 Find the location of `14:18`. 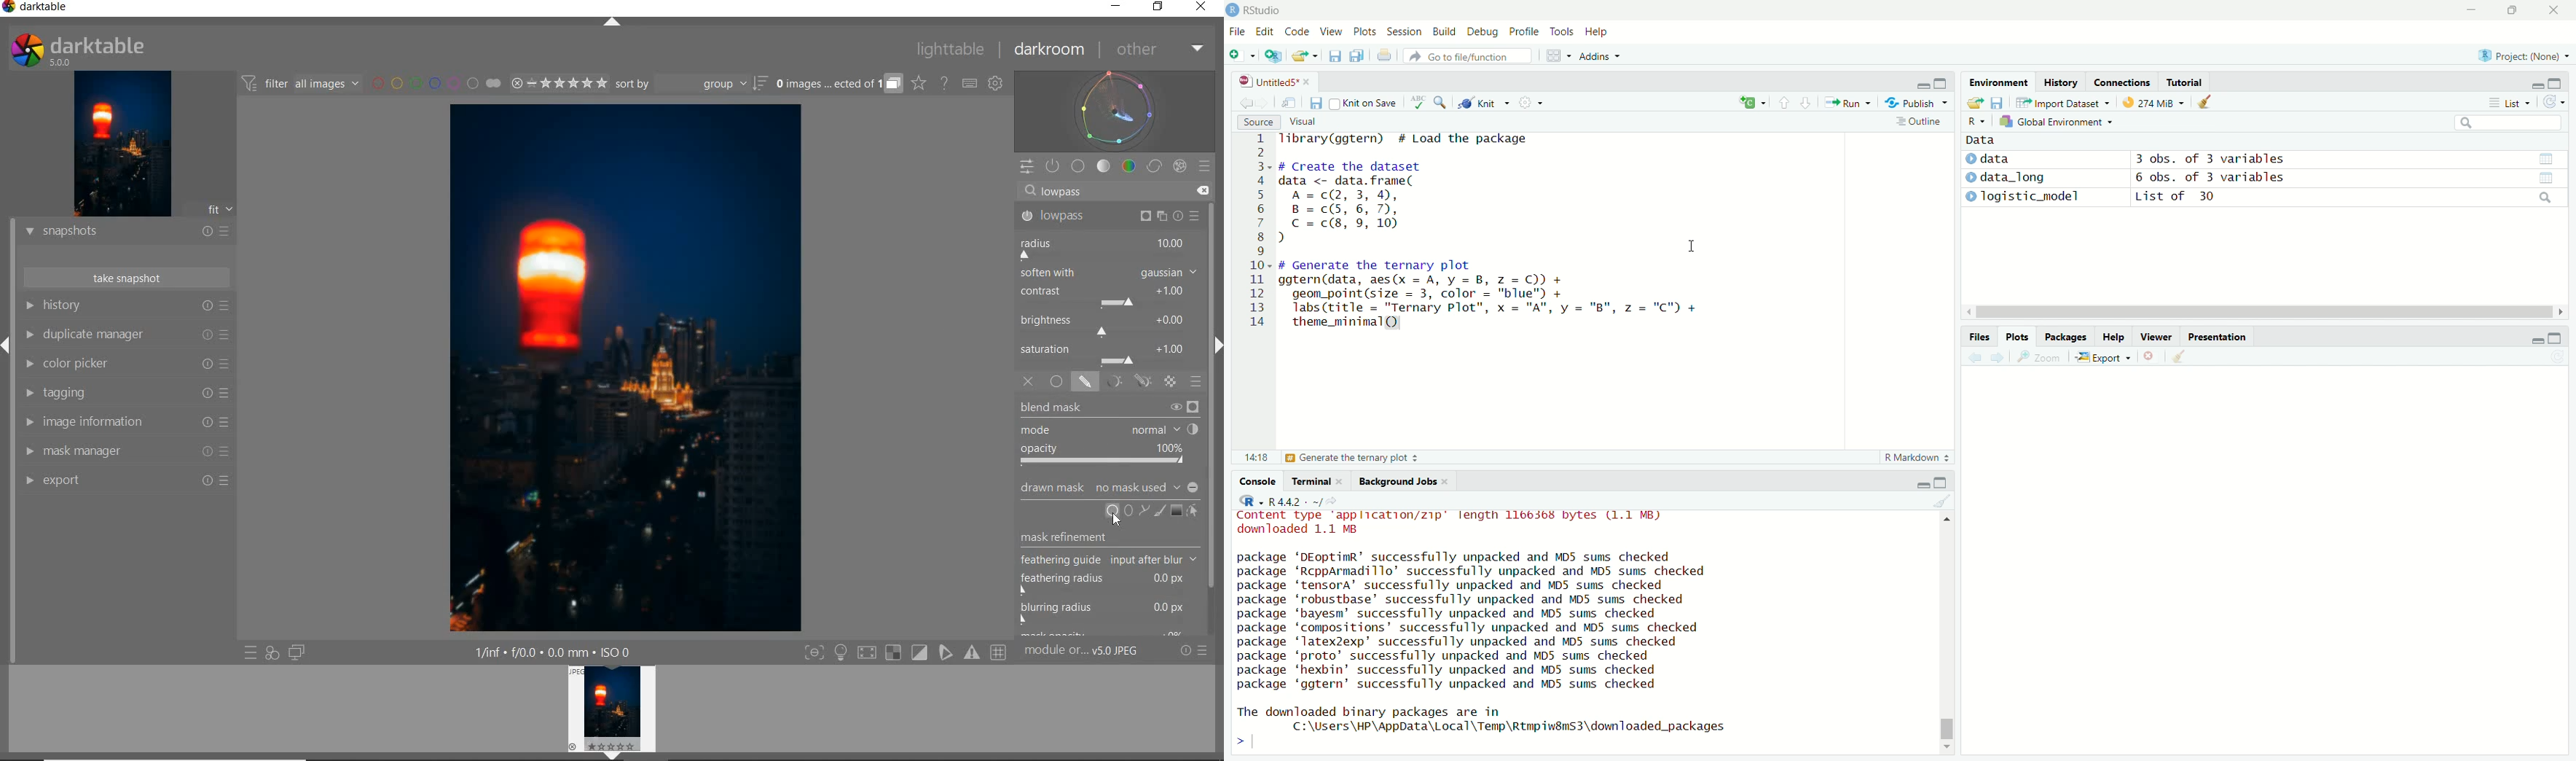

14:18 is located at coordinates (1255, 456).